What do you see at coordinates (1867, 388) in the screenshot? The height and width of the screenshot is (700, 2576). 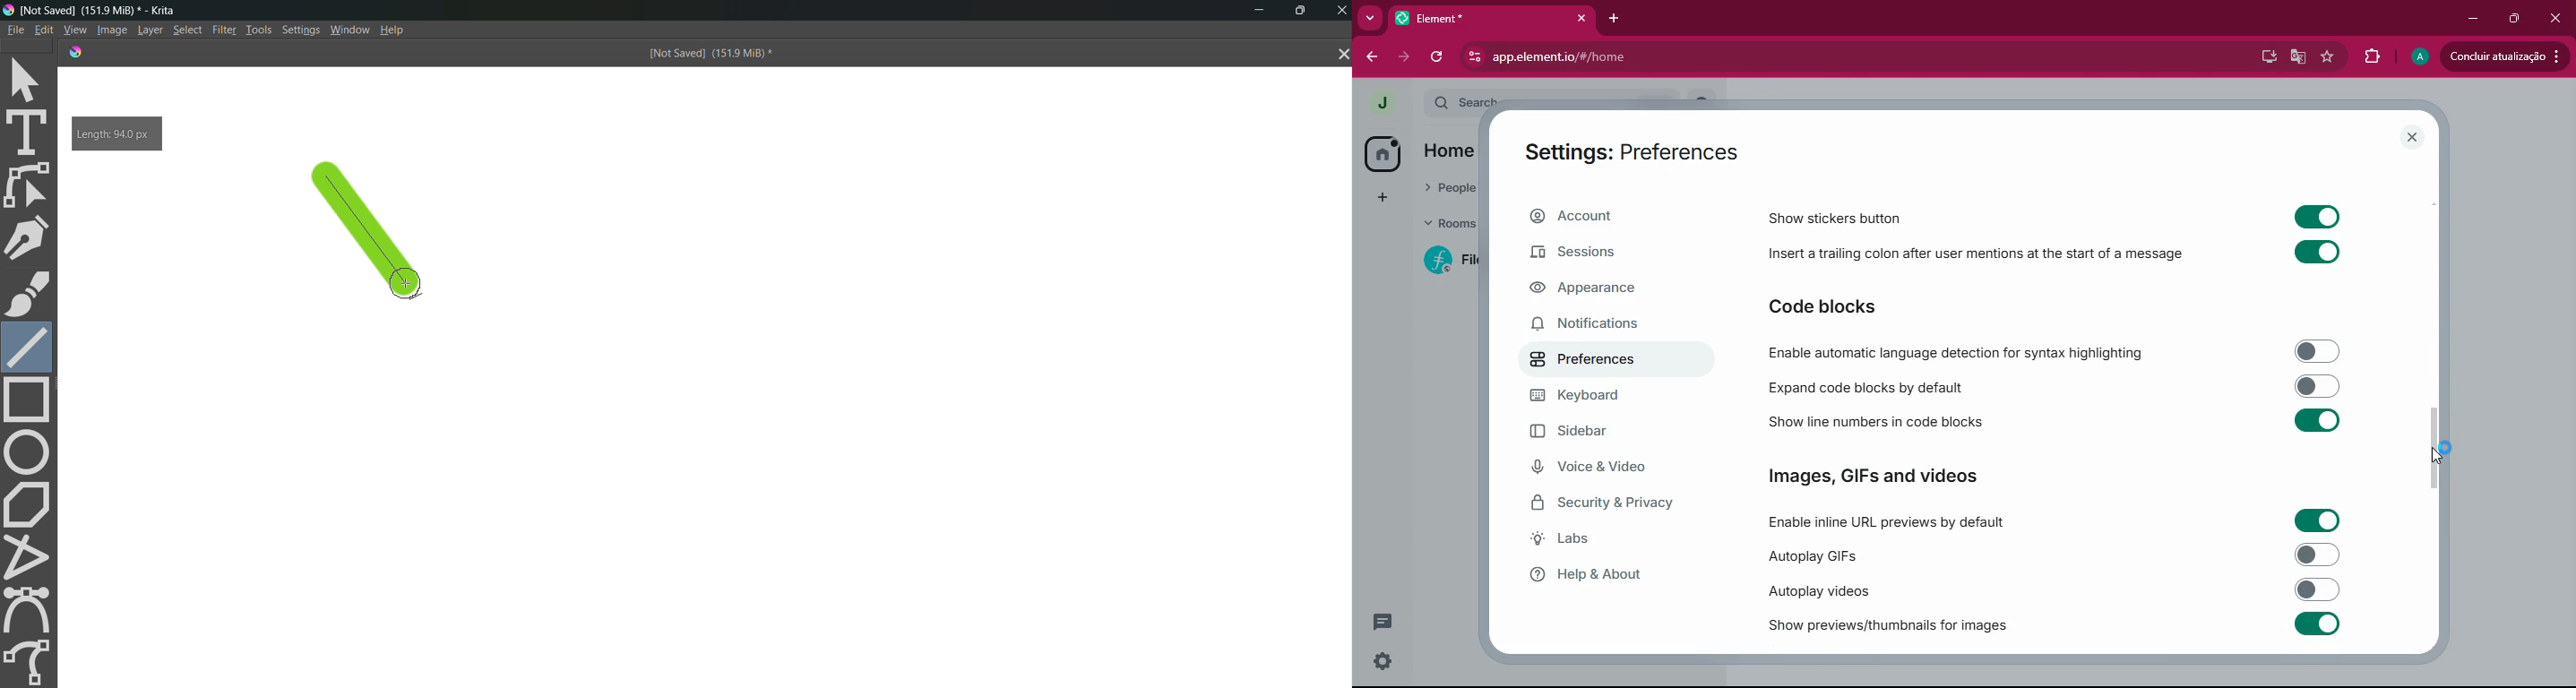 I see `Expand code blocks by default` at bounding box center [1867, 388].